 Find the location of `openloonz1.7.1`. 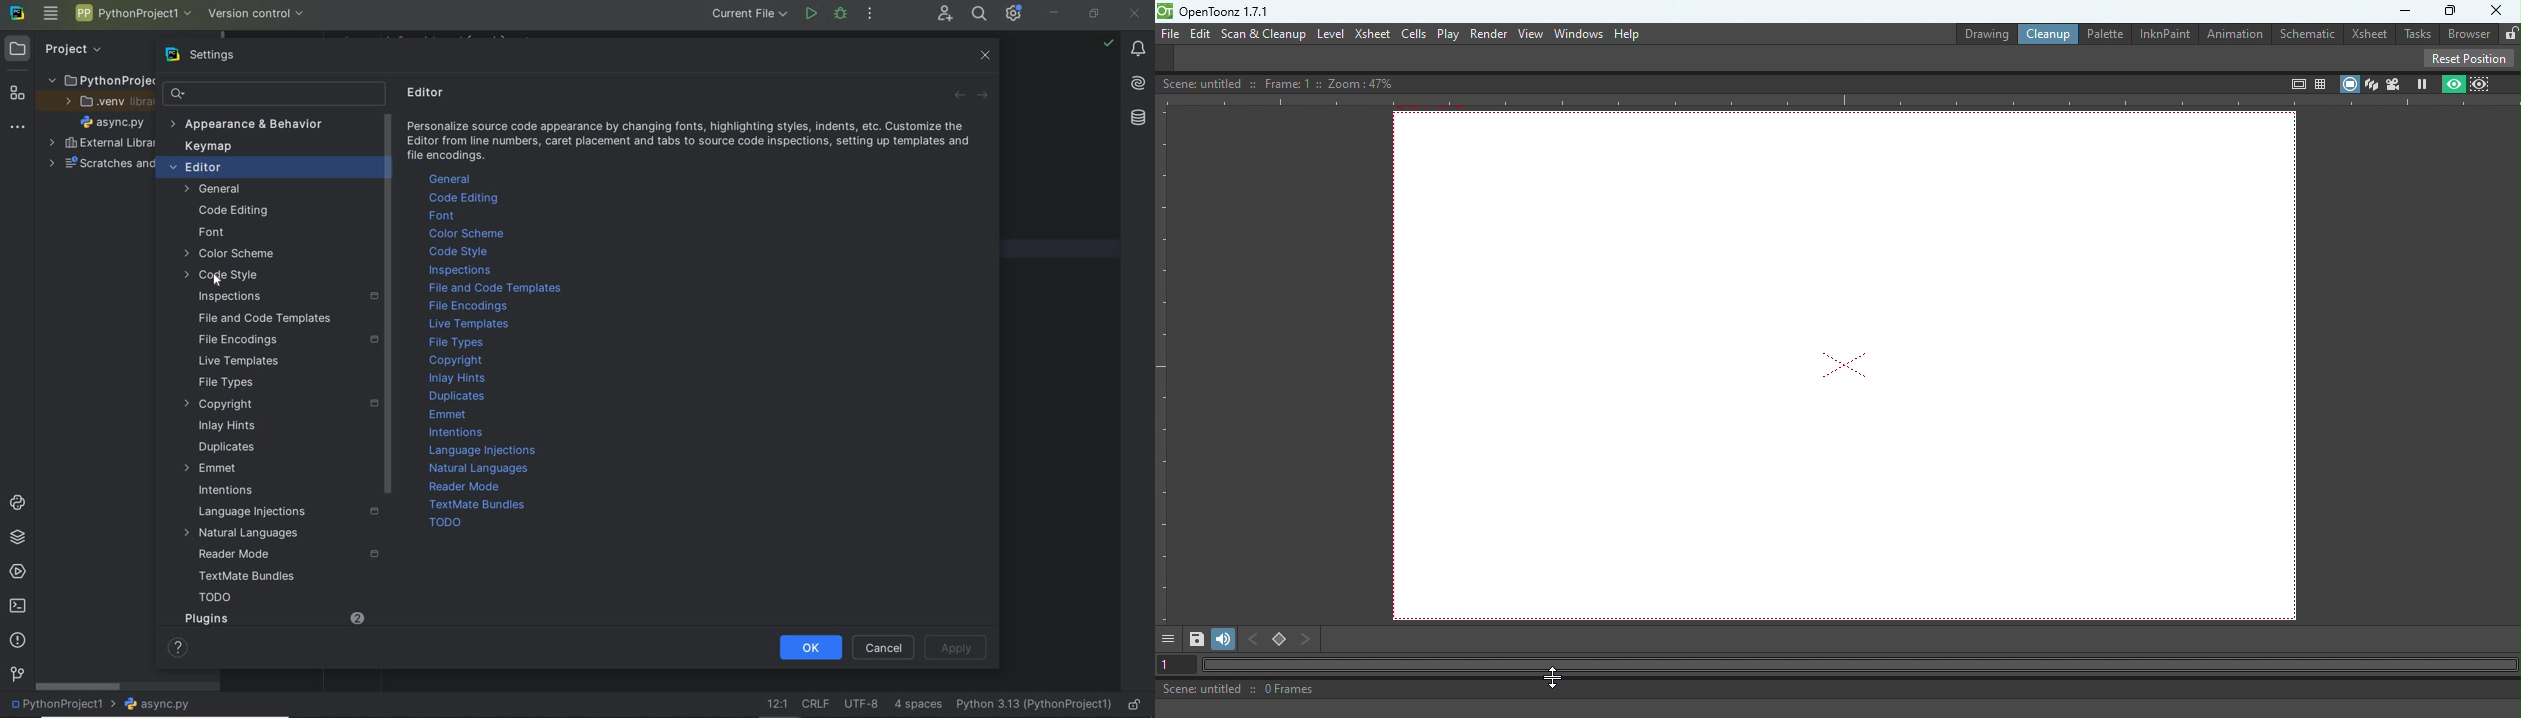

openloonz1.7.1 is located at coordinates (1230, 12).